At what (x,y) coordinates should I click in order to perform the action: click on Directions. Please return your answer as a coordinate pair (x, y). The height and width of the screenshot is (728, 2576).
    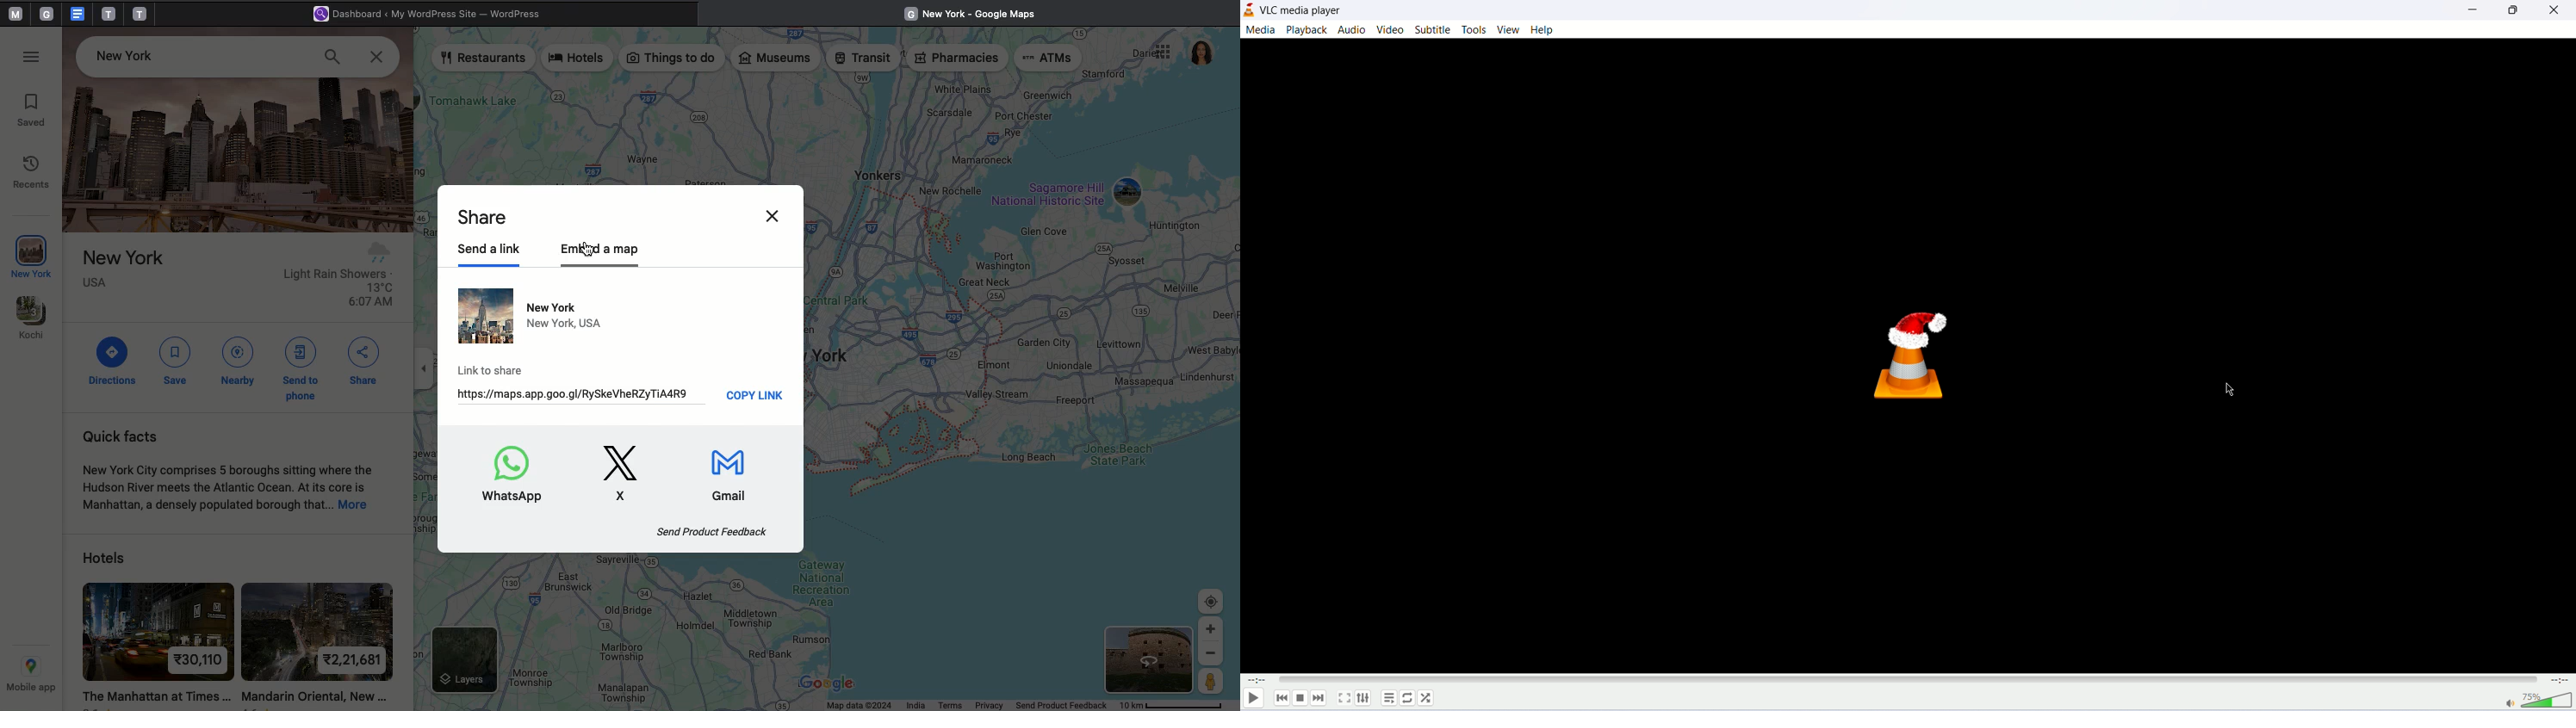
    Looking at the image, I should click on (115, 360).